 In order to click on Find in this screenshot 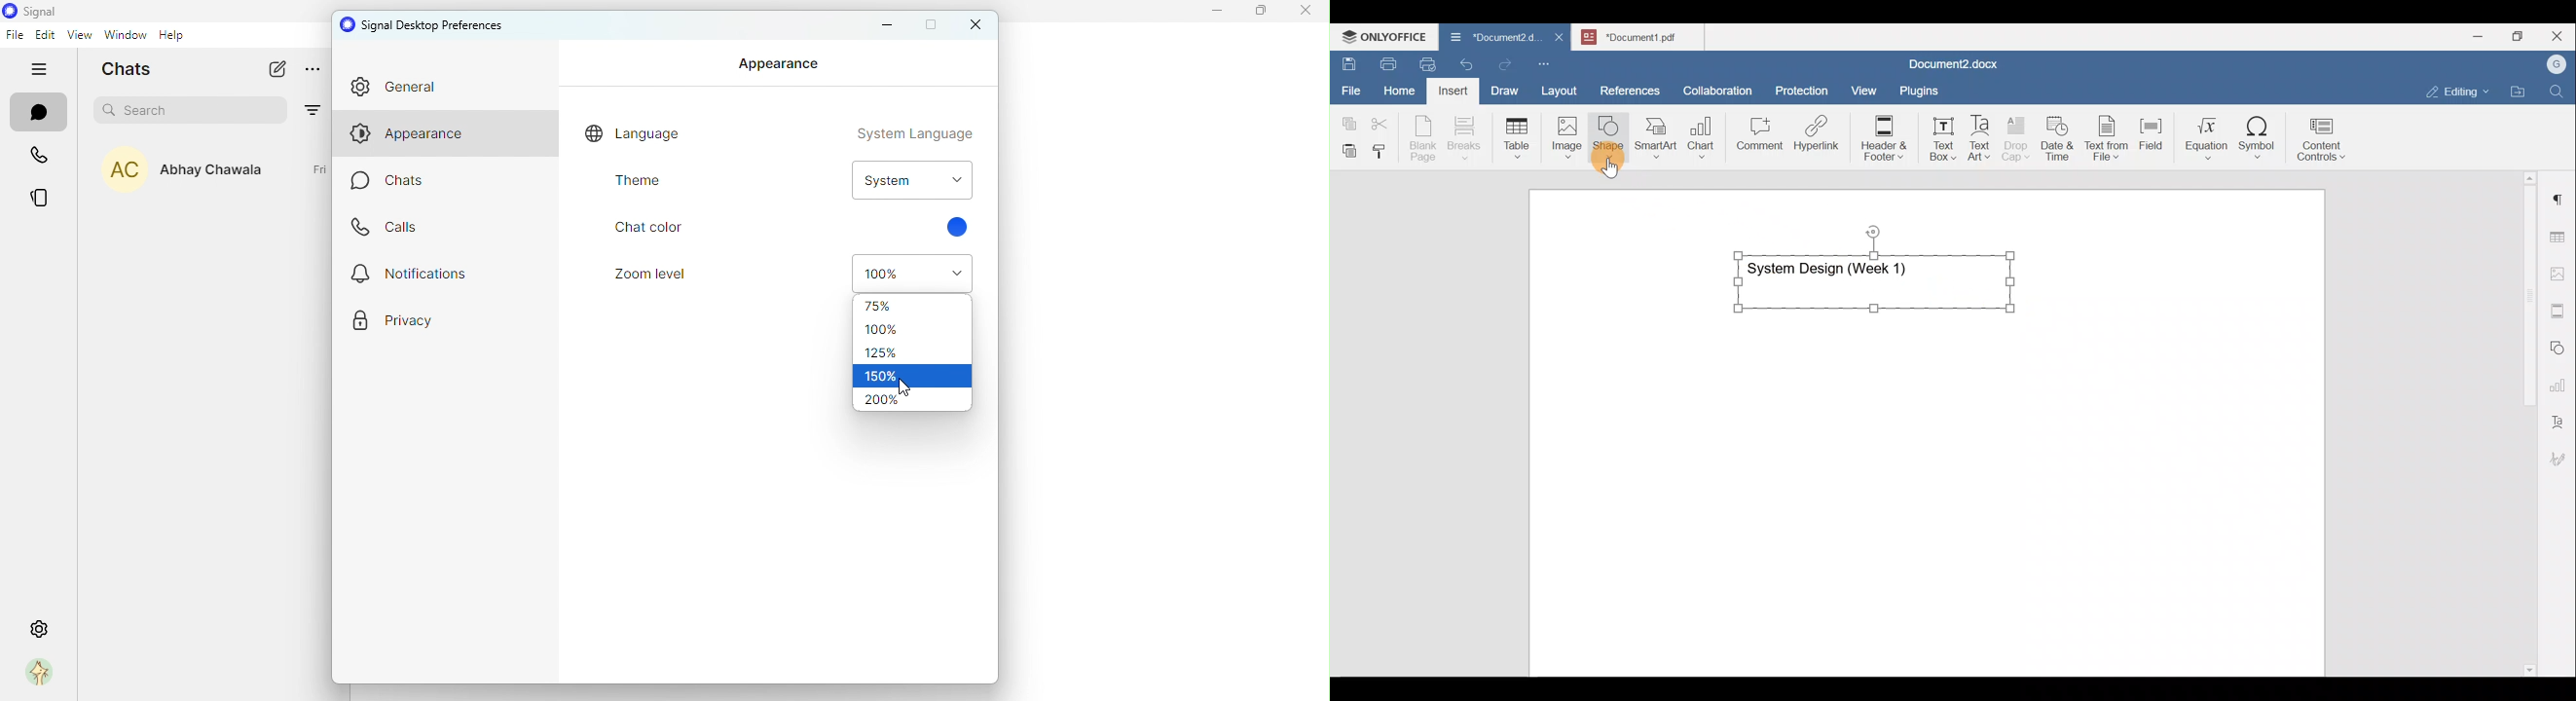, I will do `click(2558, 92)`.